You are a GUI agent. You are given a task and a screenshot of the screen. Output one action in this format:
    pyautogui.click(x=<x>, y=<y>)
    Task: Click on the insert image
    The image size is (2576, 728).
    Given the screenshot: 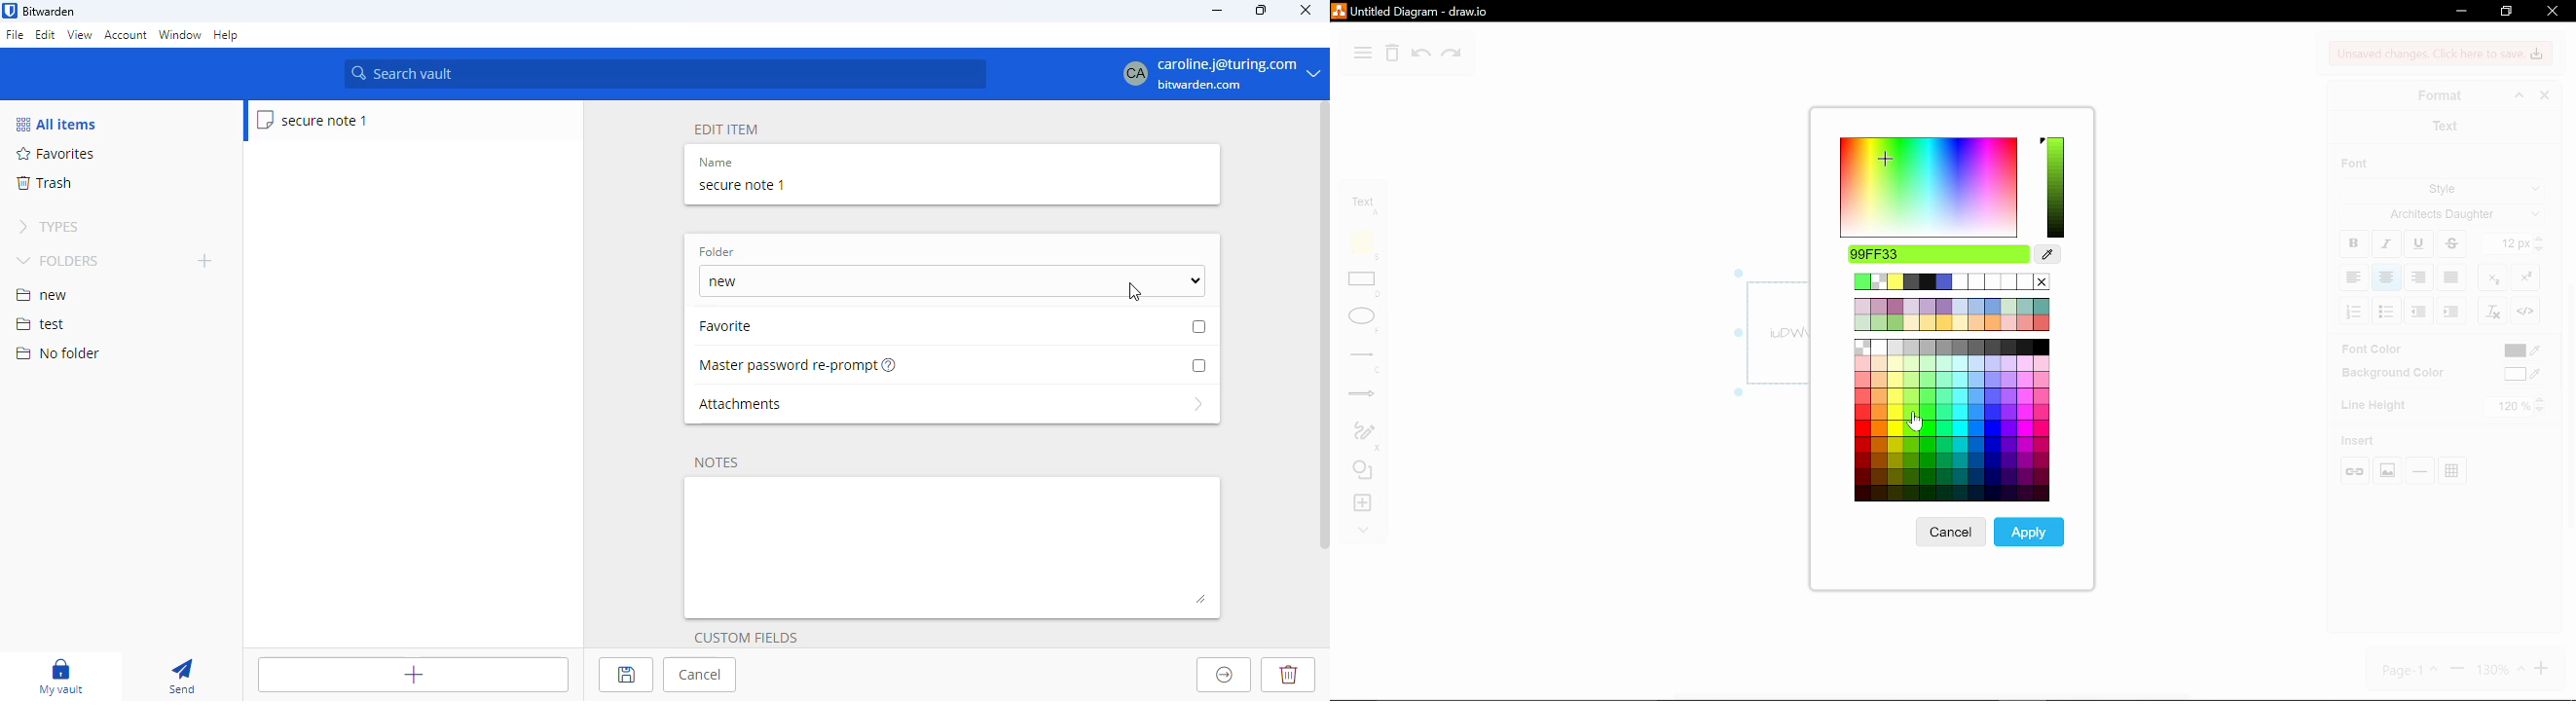 What is the action you would take?
    pyautogui.click(x=2387, y=470)
    